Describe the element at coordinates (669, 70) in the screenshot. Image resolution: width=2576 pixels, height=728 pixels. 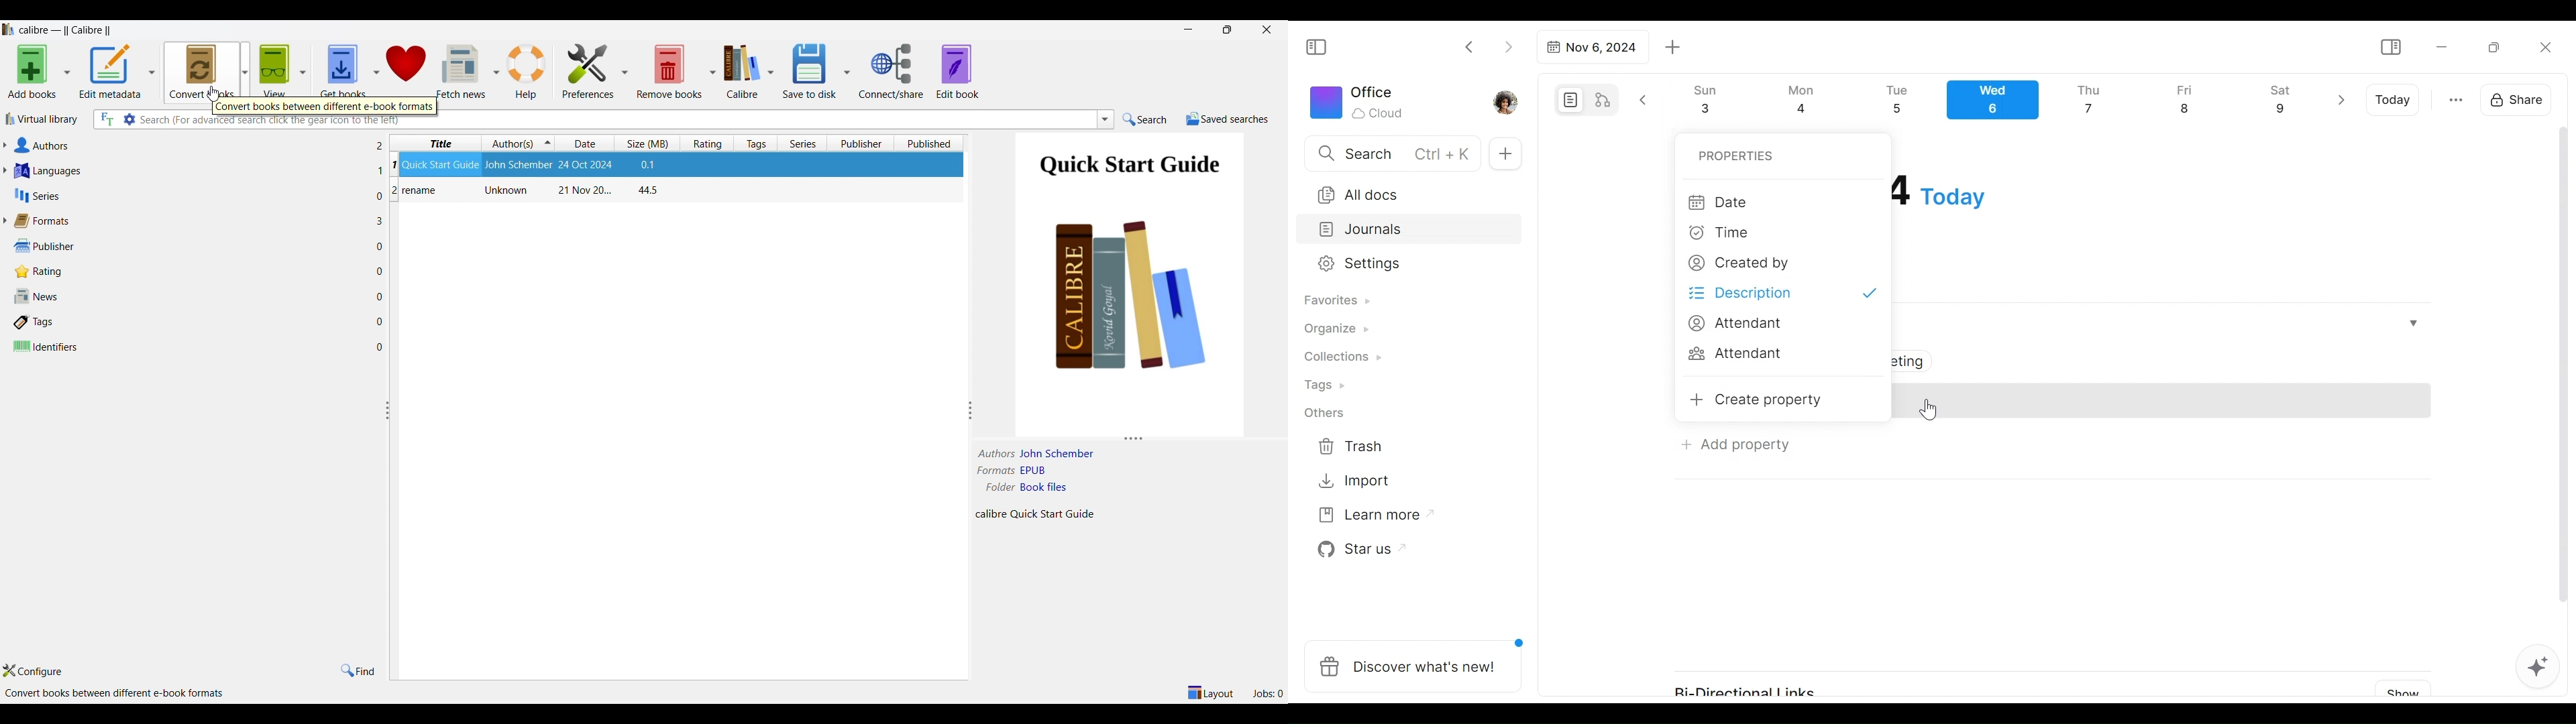
I see `Remove books` at that location.